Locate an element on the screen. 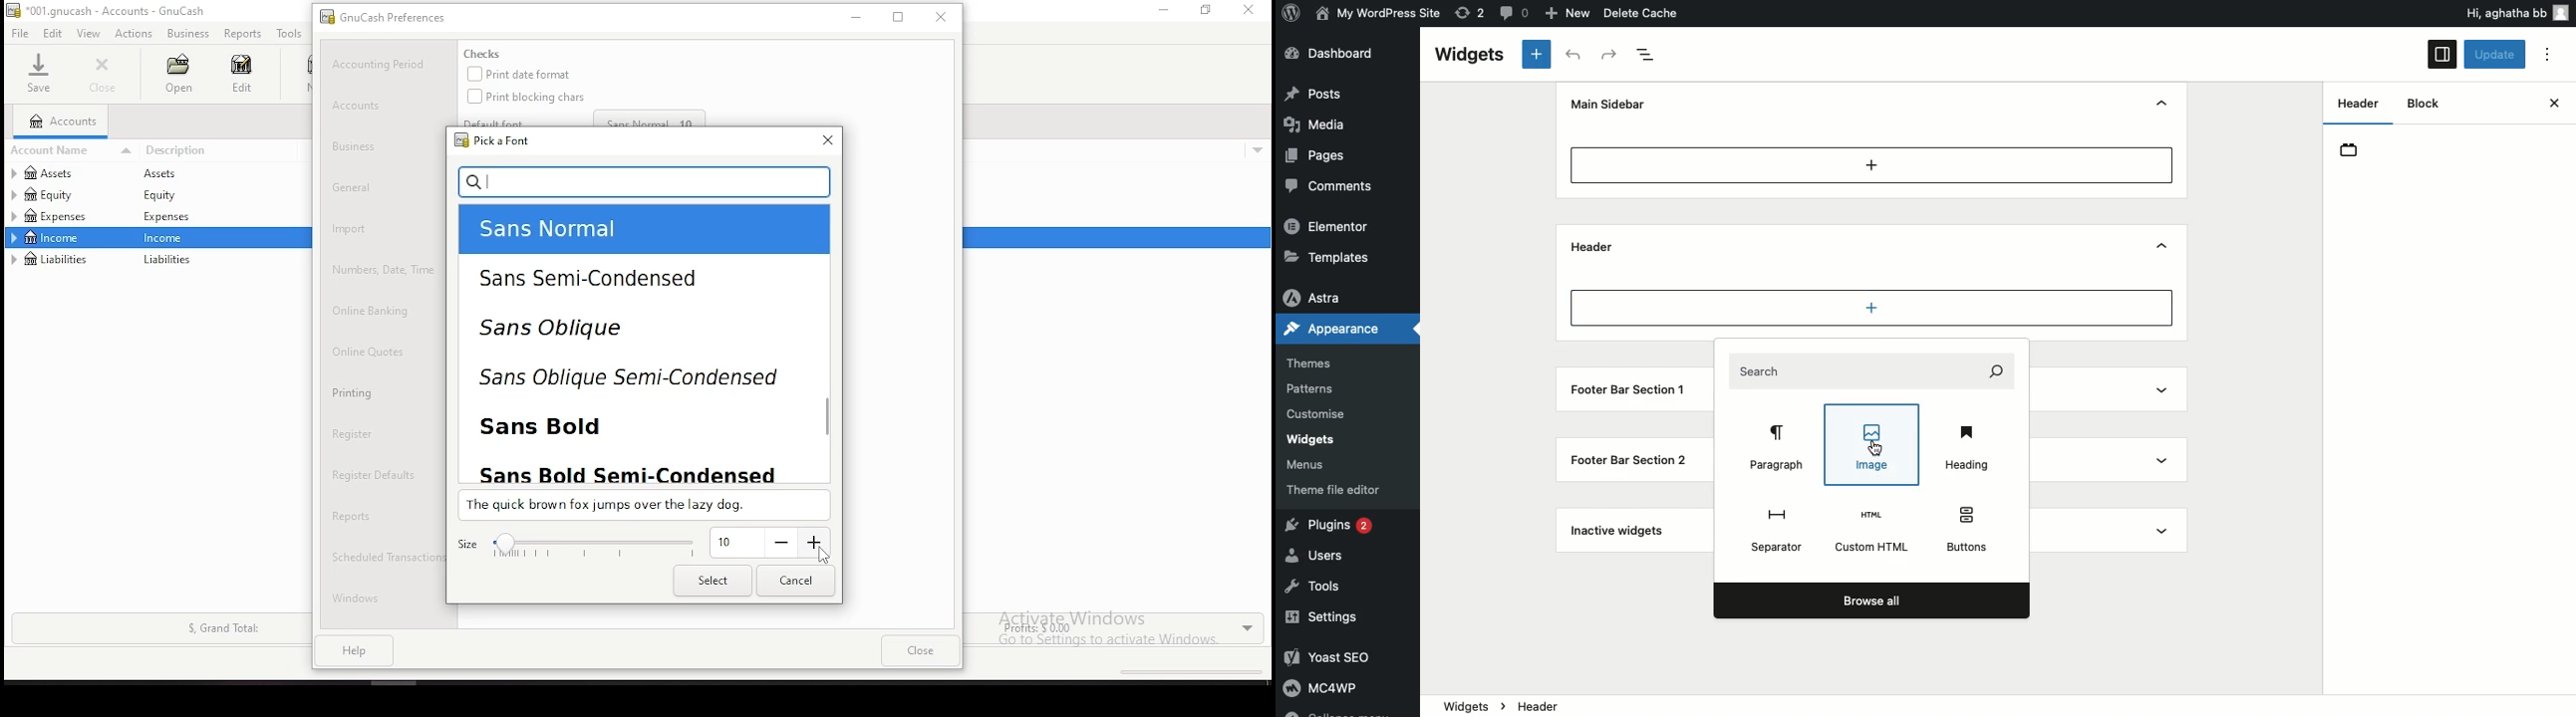 The height and width of the screenshot is (728, 2576). font size settings is located at coordinates (642, 545).